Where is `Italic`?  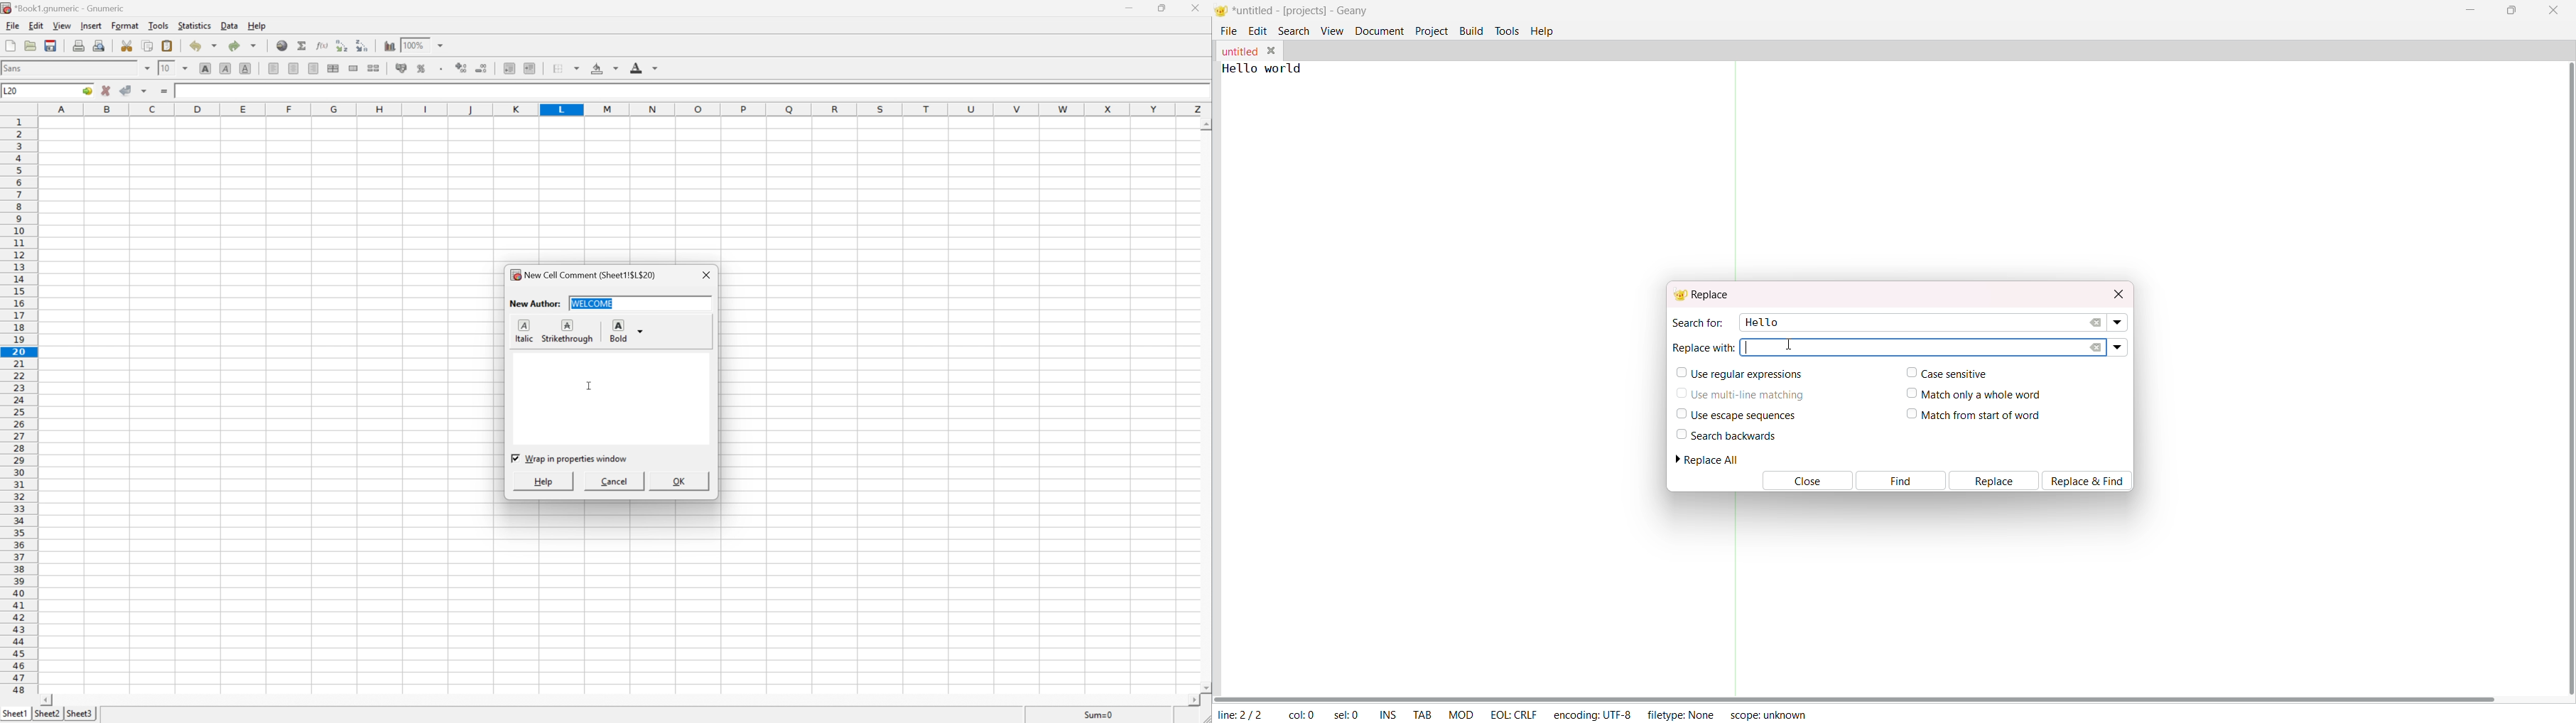 Italic is located at coordinates (525, 329).